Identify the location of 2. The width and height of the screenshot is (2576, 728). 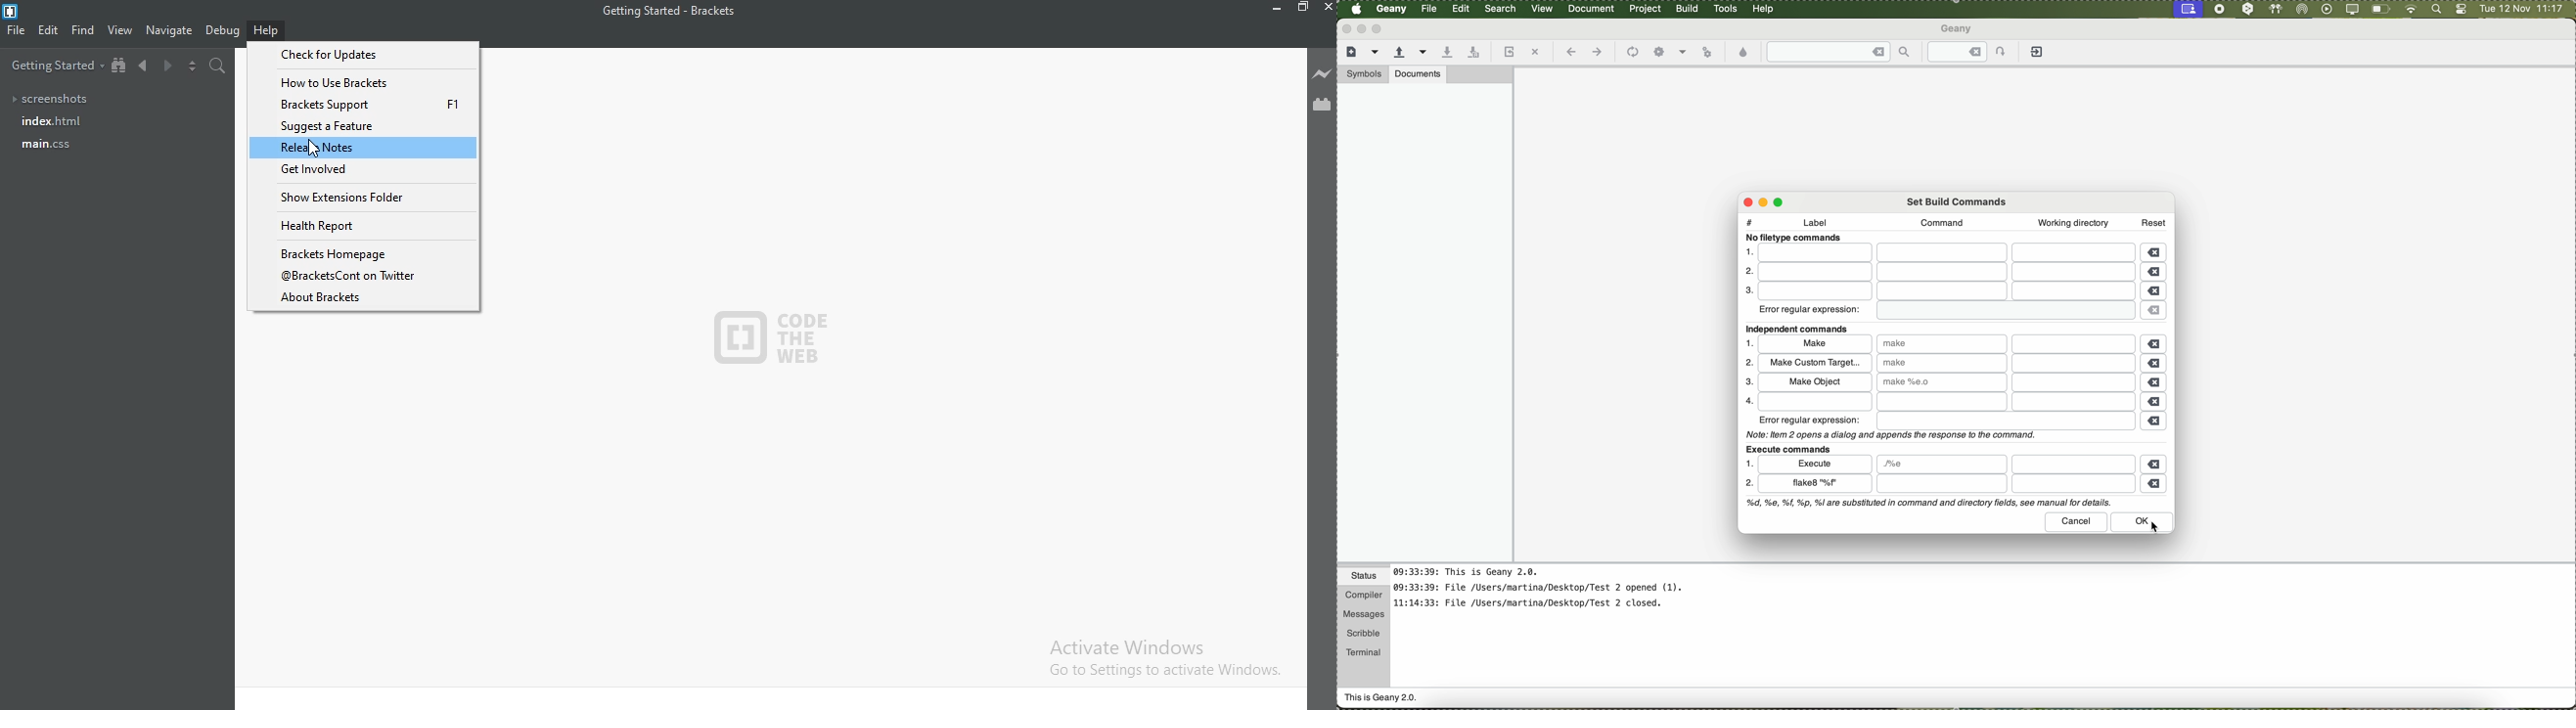
(1746, 272).